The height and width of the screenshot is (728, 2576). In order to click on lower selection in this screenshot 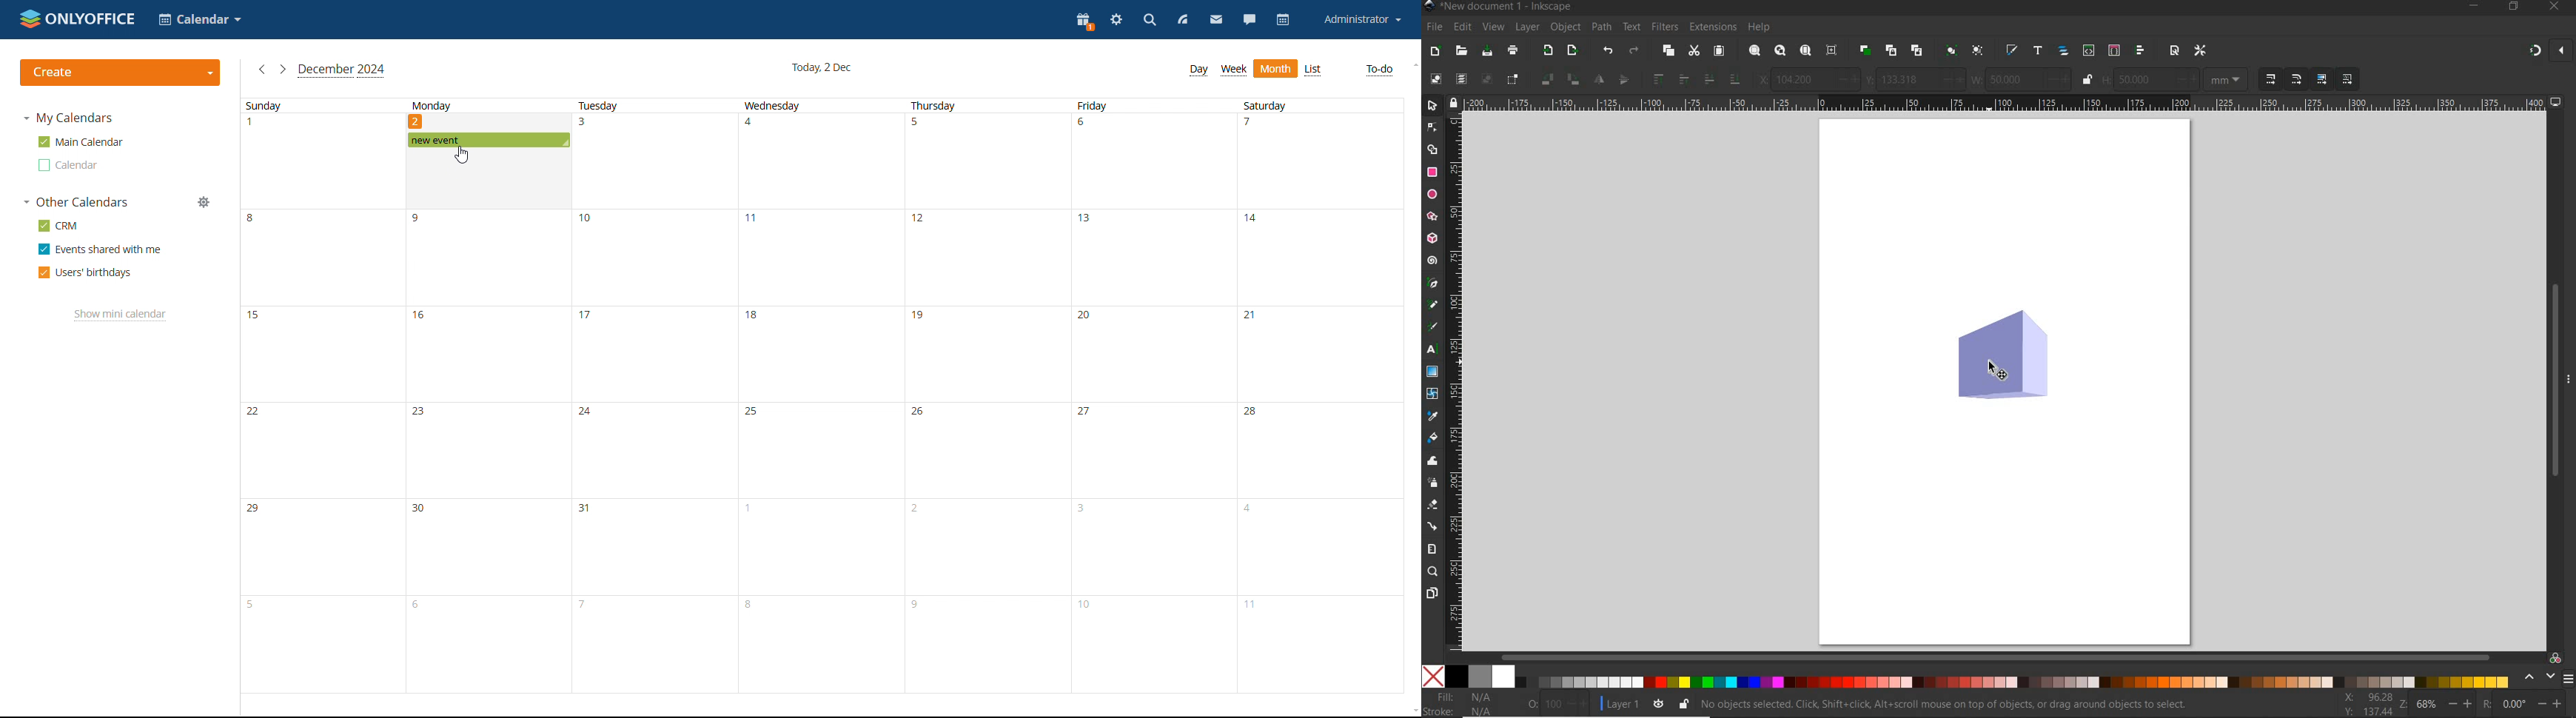, I will do `click(1736, 79)`.